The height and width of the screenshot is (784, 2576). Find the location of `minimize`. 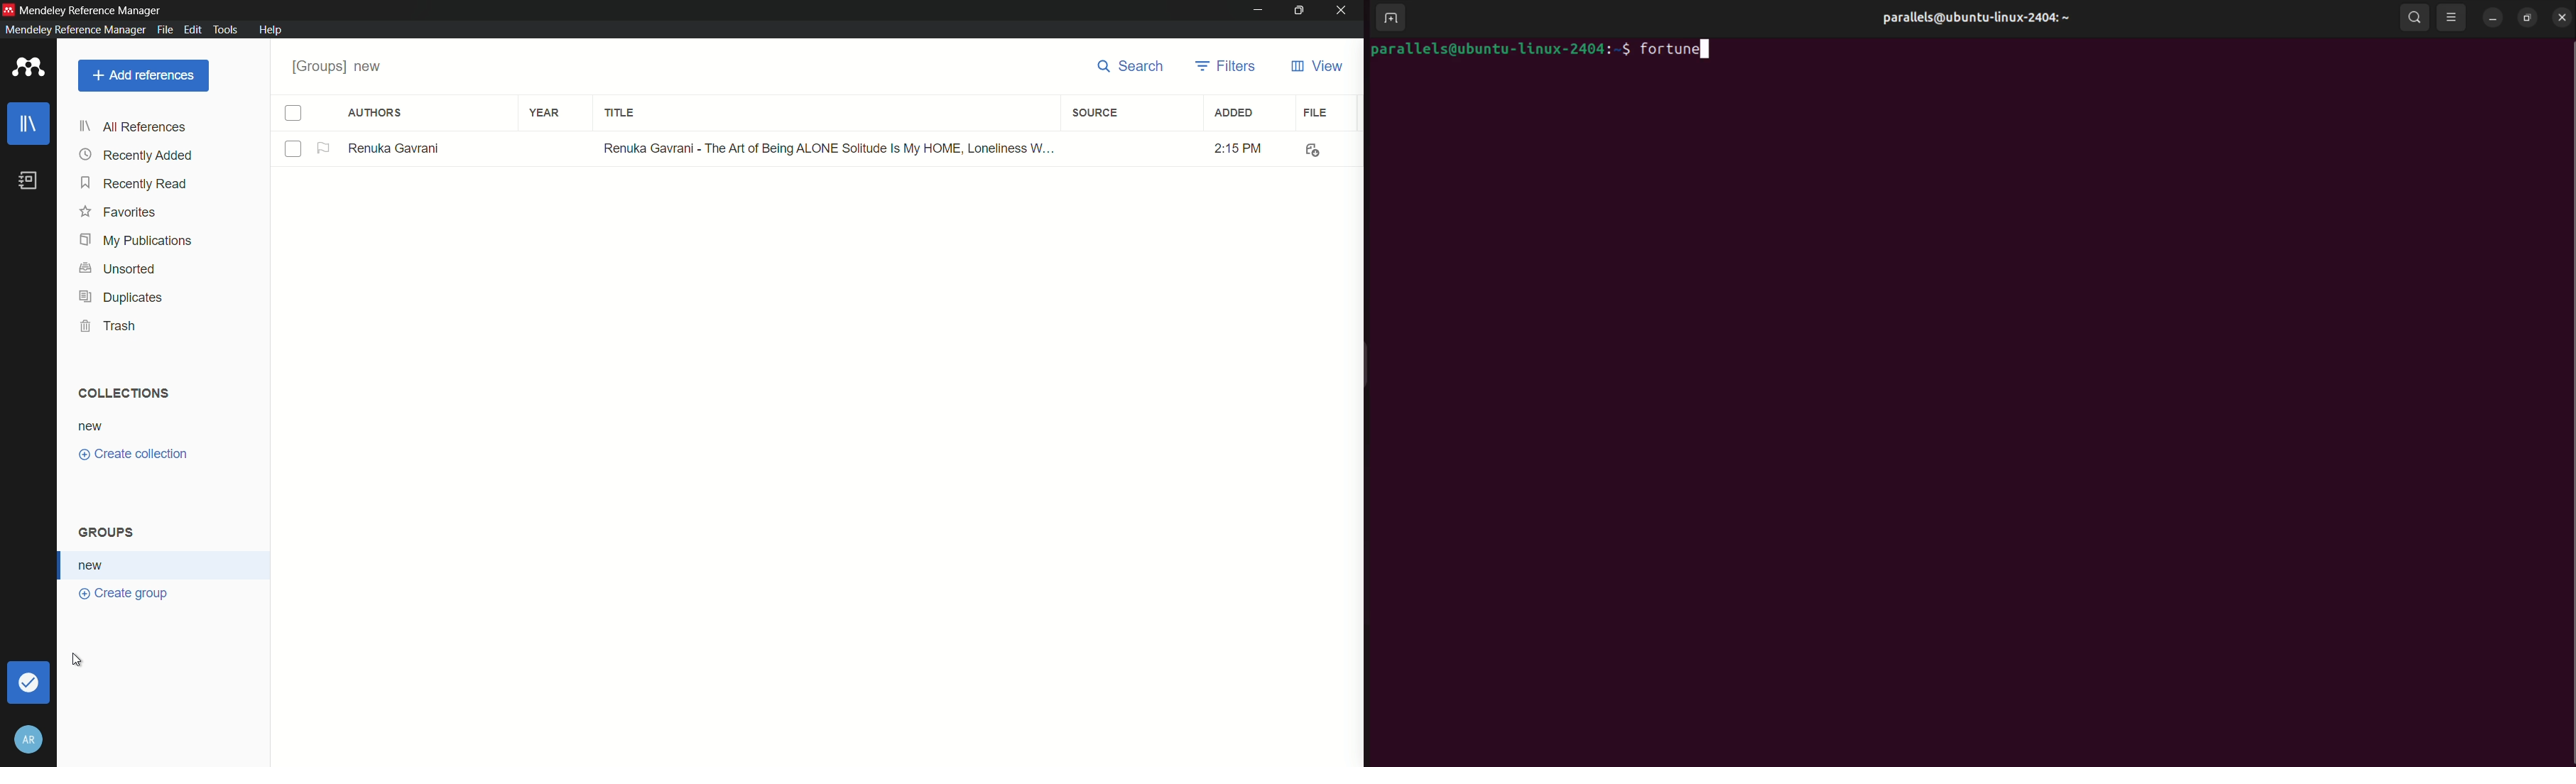

minimize is located at coordinates (1259, 11).